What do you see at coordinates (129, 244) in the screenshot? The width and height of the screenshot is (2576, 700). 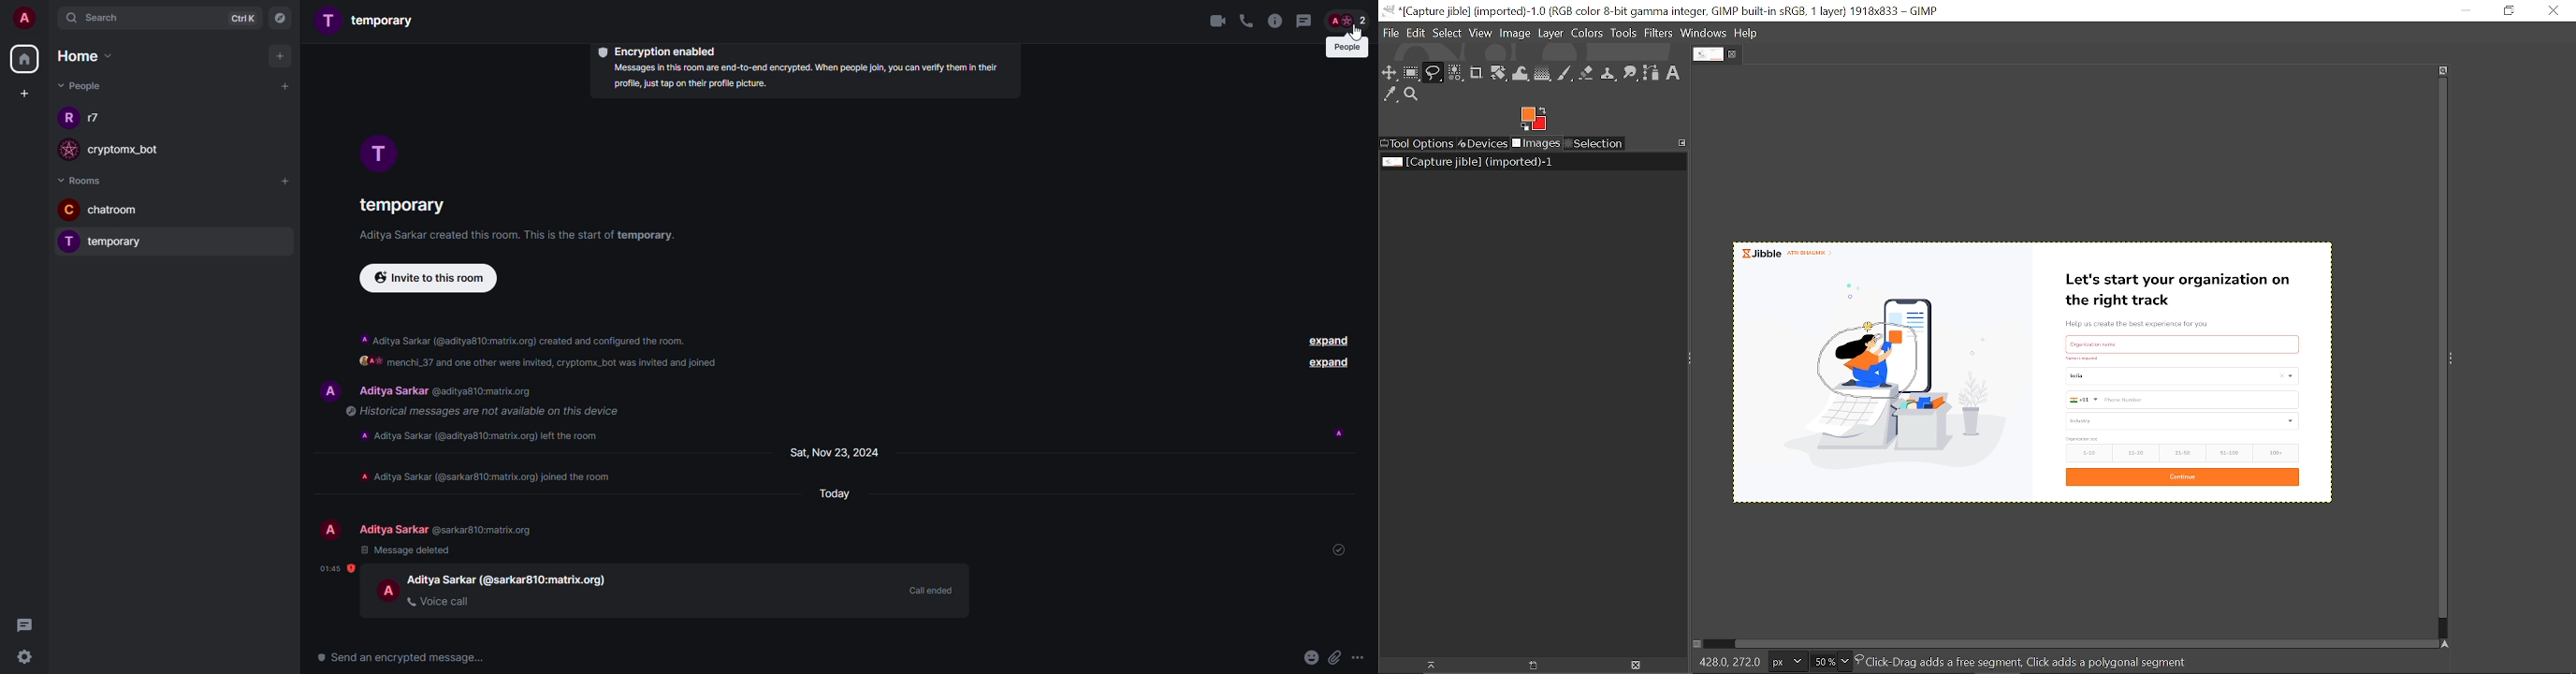 I see `room` at bounding box center [129, 244].